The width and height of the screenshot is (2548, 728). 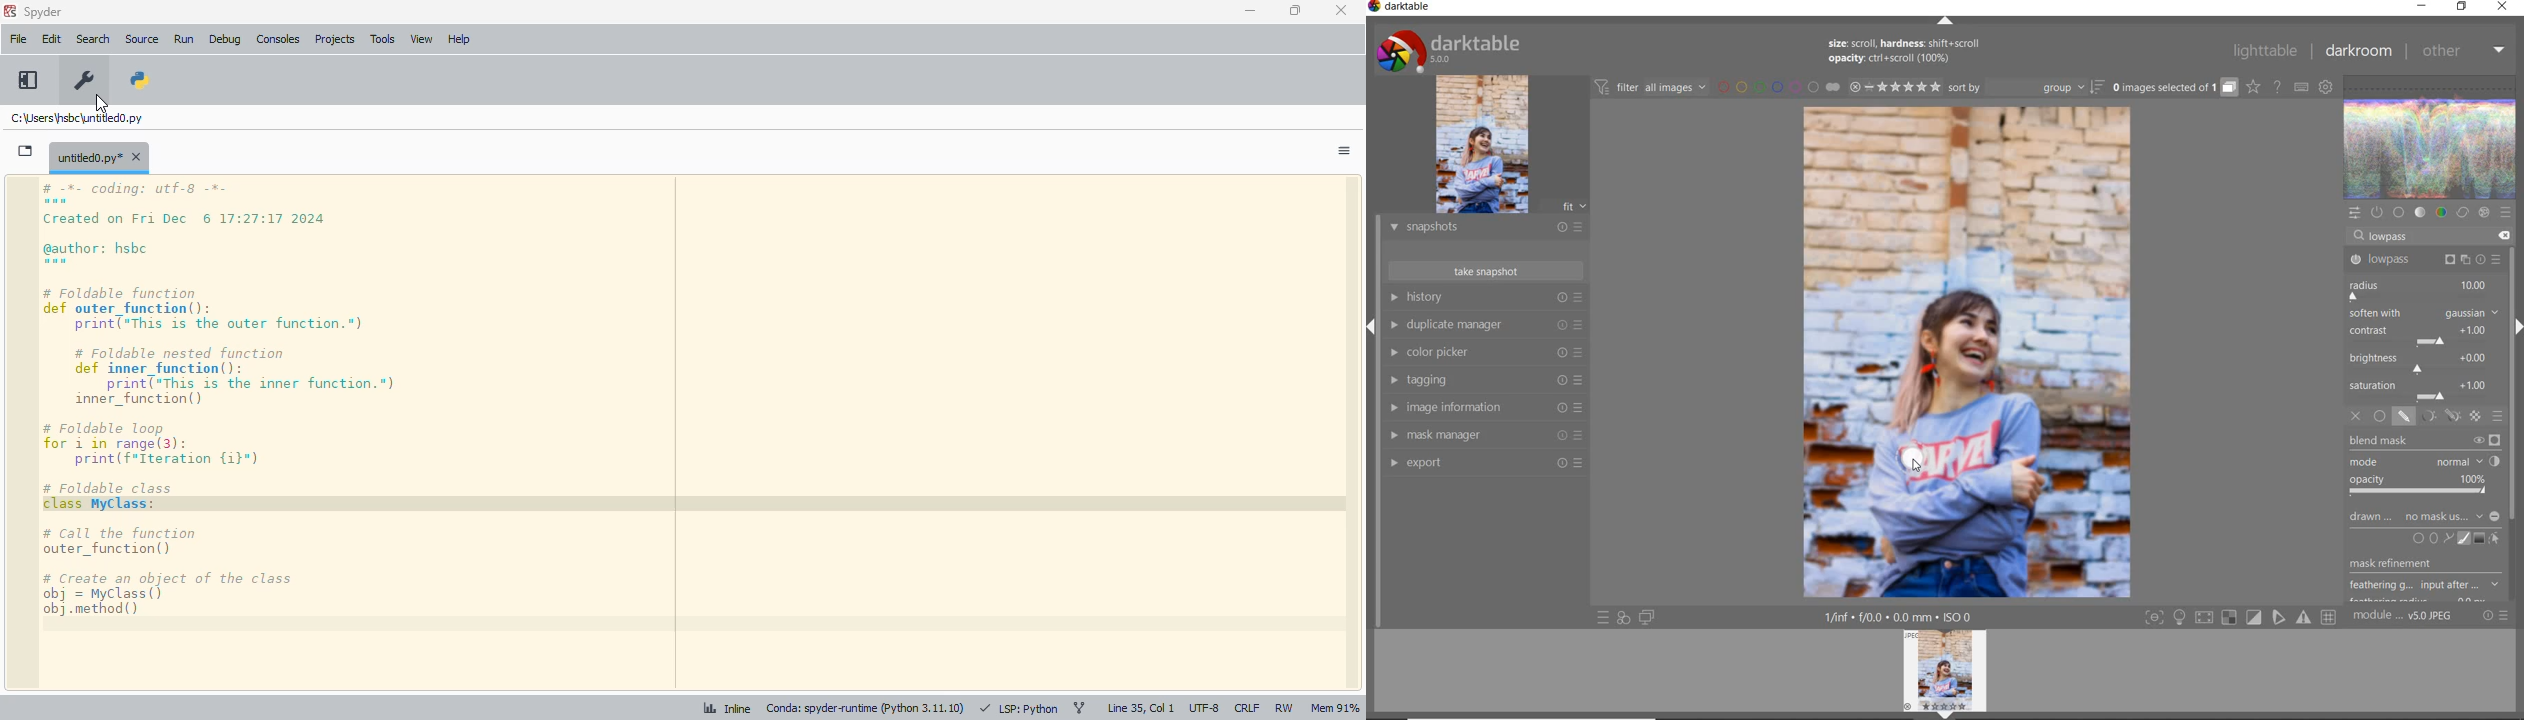 What do you see at coordinates (2416, 566) in the screenshot?
I see `musk refinement` at bounding box center [2416, 566].